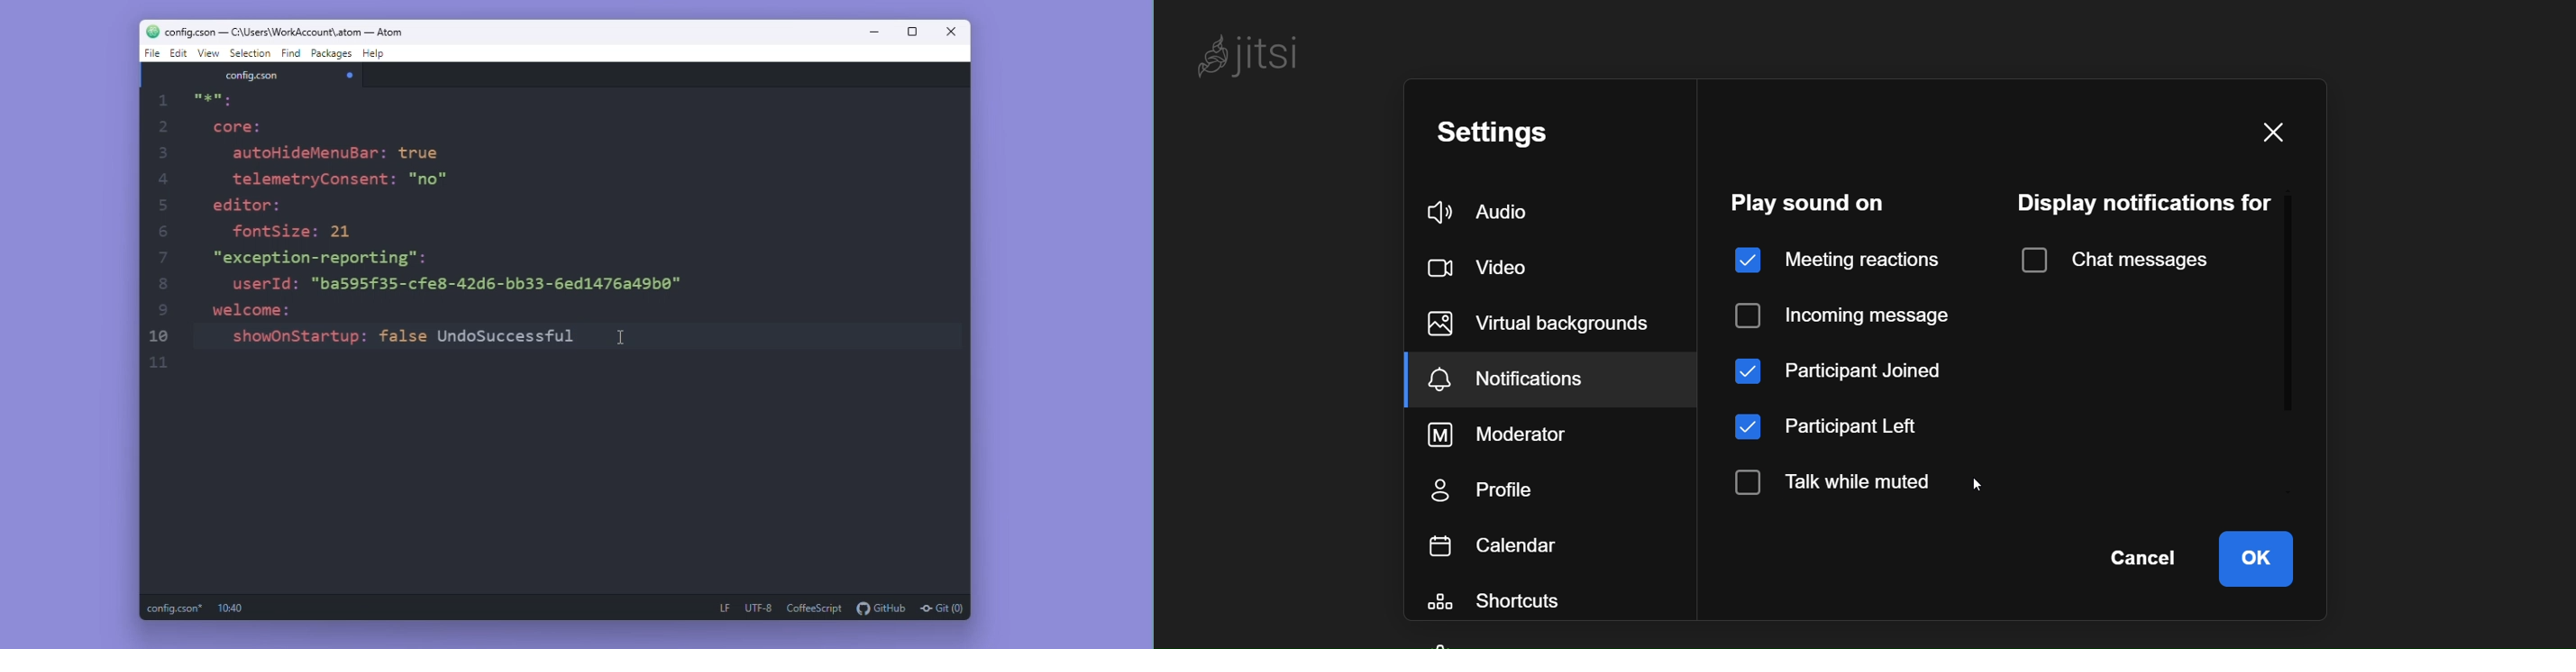 The image size is (2576, 672). I want to click on virtual background, so click(1540, 326).